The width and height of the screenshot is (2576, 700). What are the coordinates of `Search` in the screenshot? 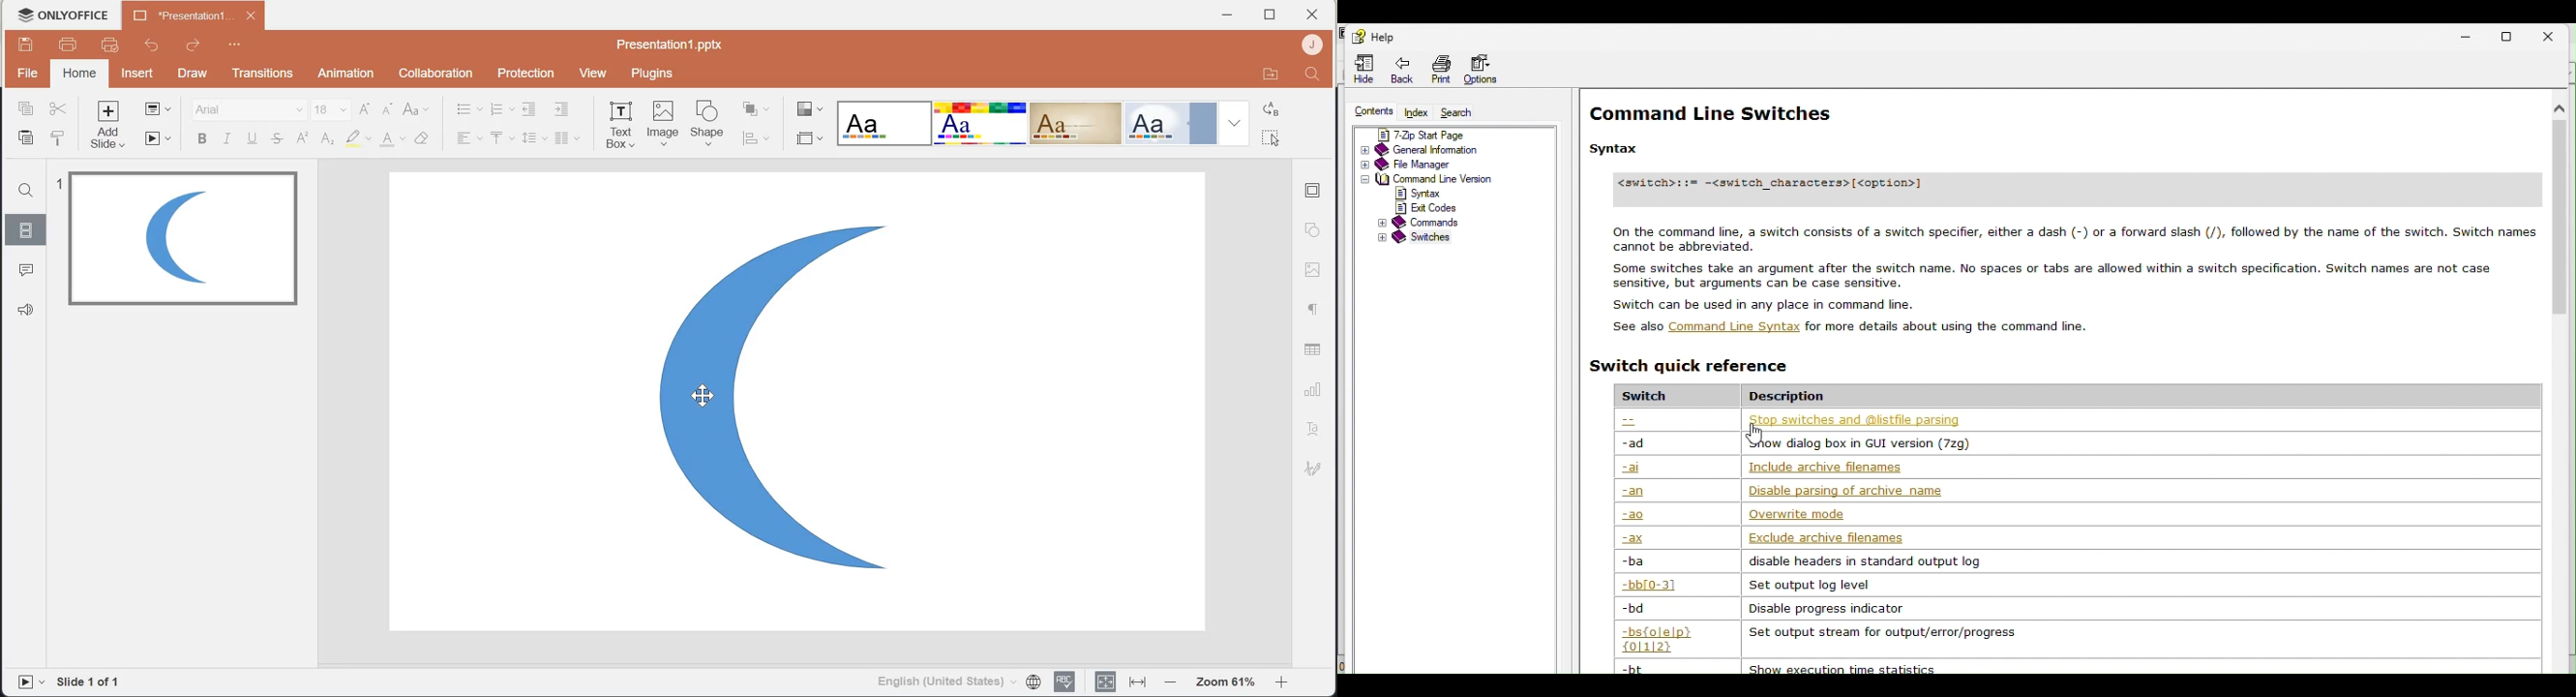 It's located at (27, 190).